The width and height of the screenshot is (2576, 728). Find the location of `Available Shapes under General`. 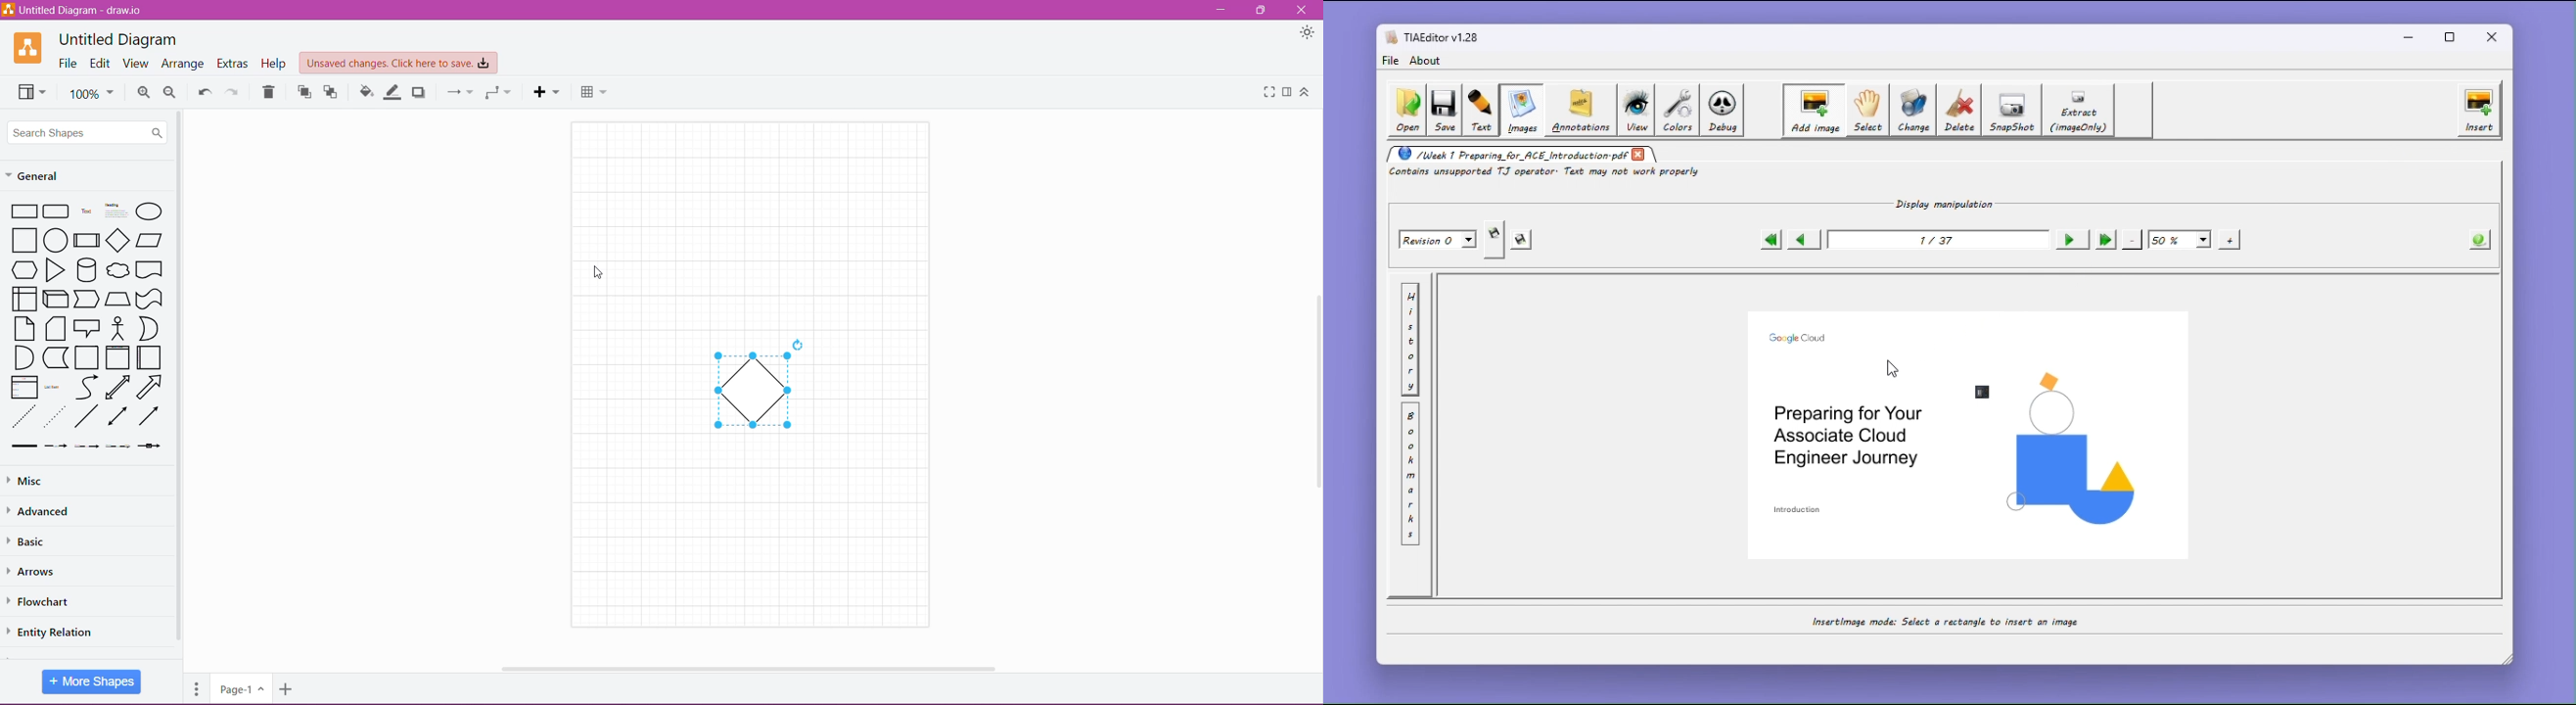

Available Shapes under General is located at coordinates (85, 329).